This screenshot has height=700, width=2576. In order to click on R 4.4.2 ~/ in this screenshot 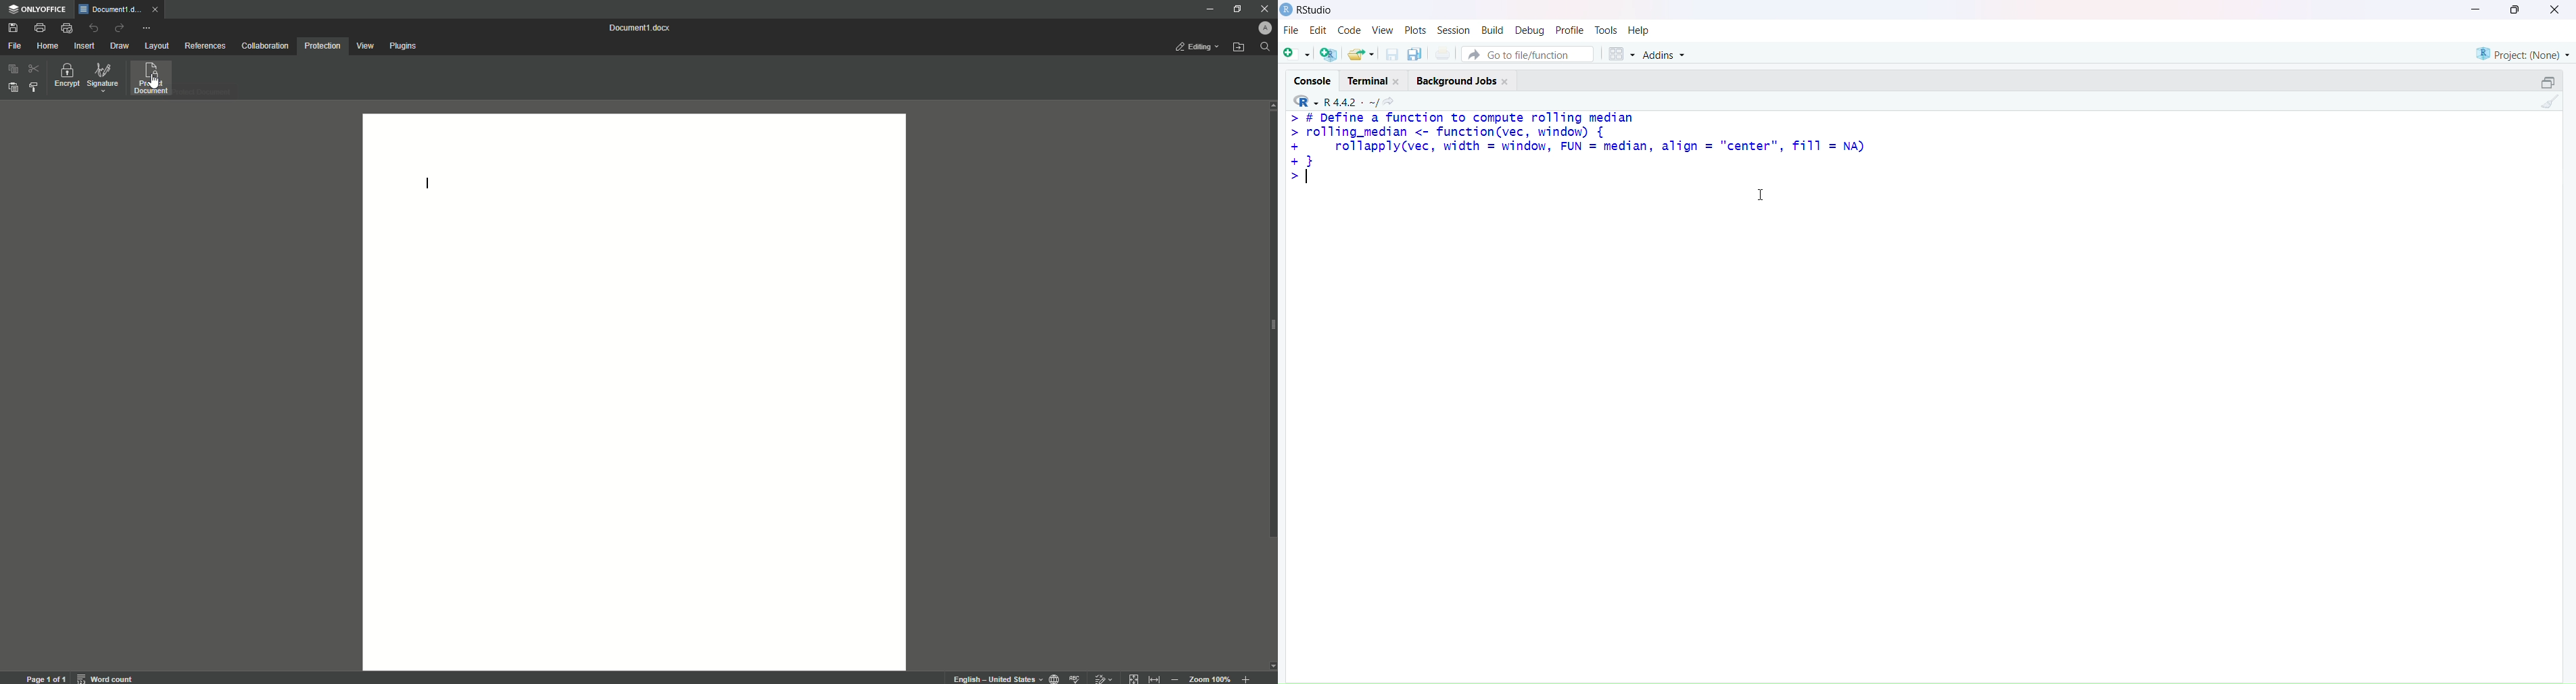, I will do `click(1351, 102)`.